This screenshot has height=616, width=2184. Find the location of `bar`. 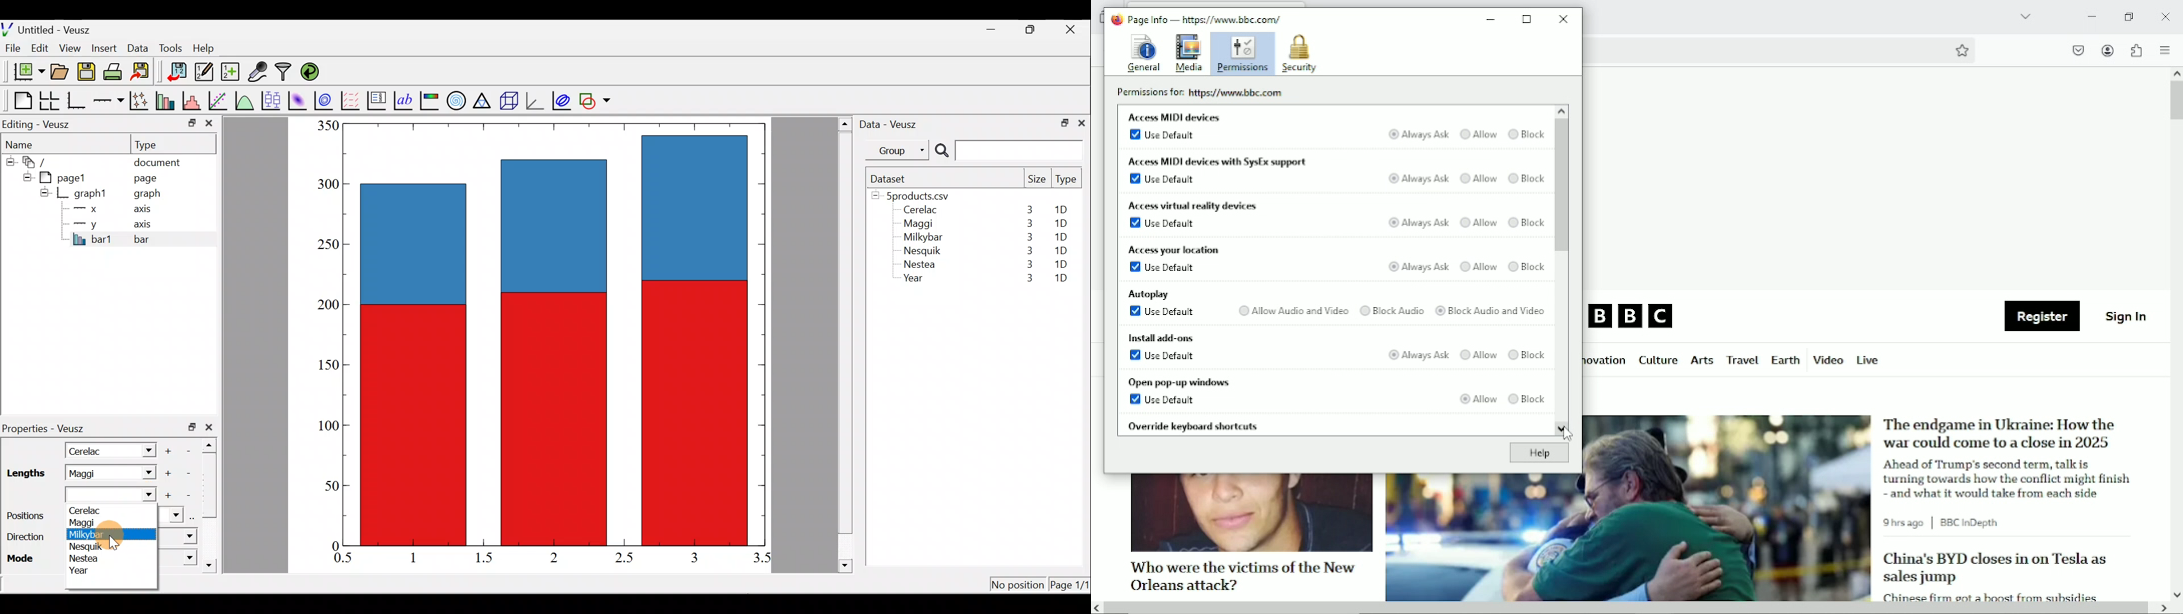

bar is located at coordinates (160, 239).